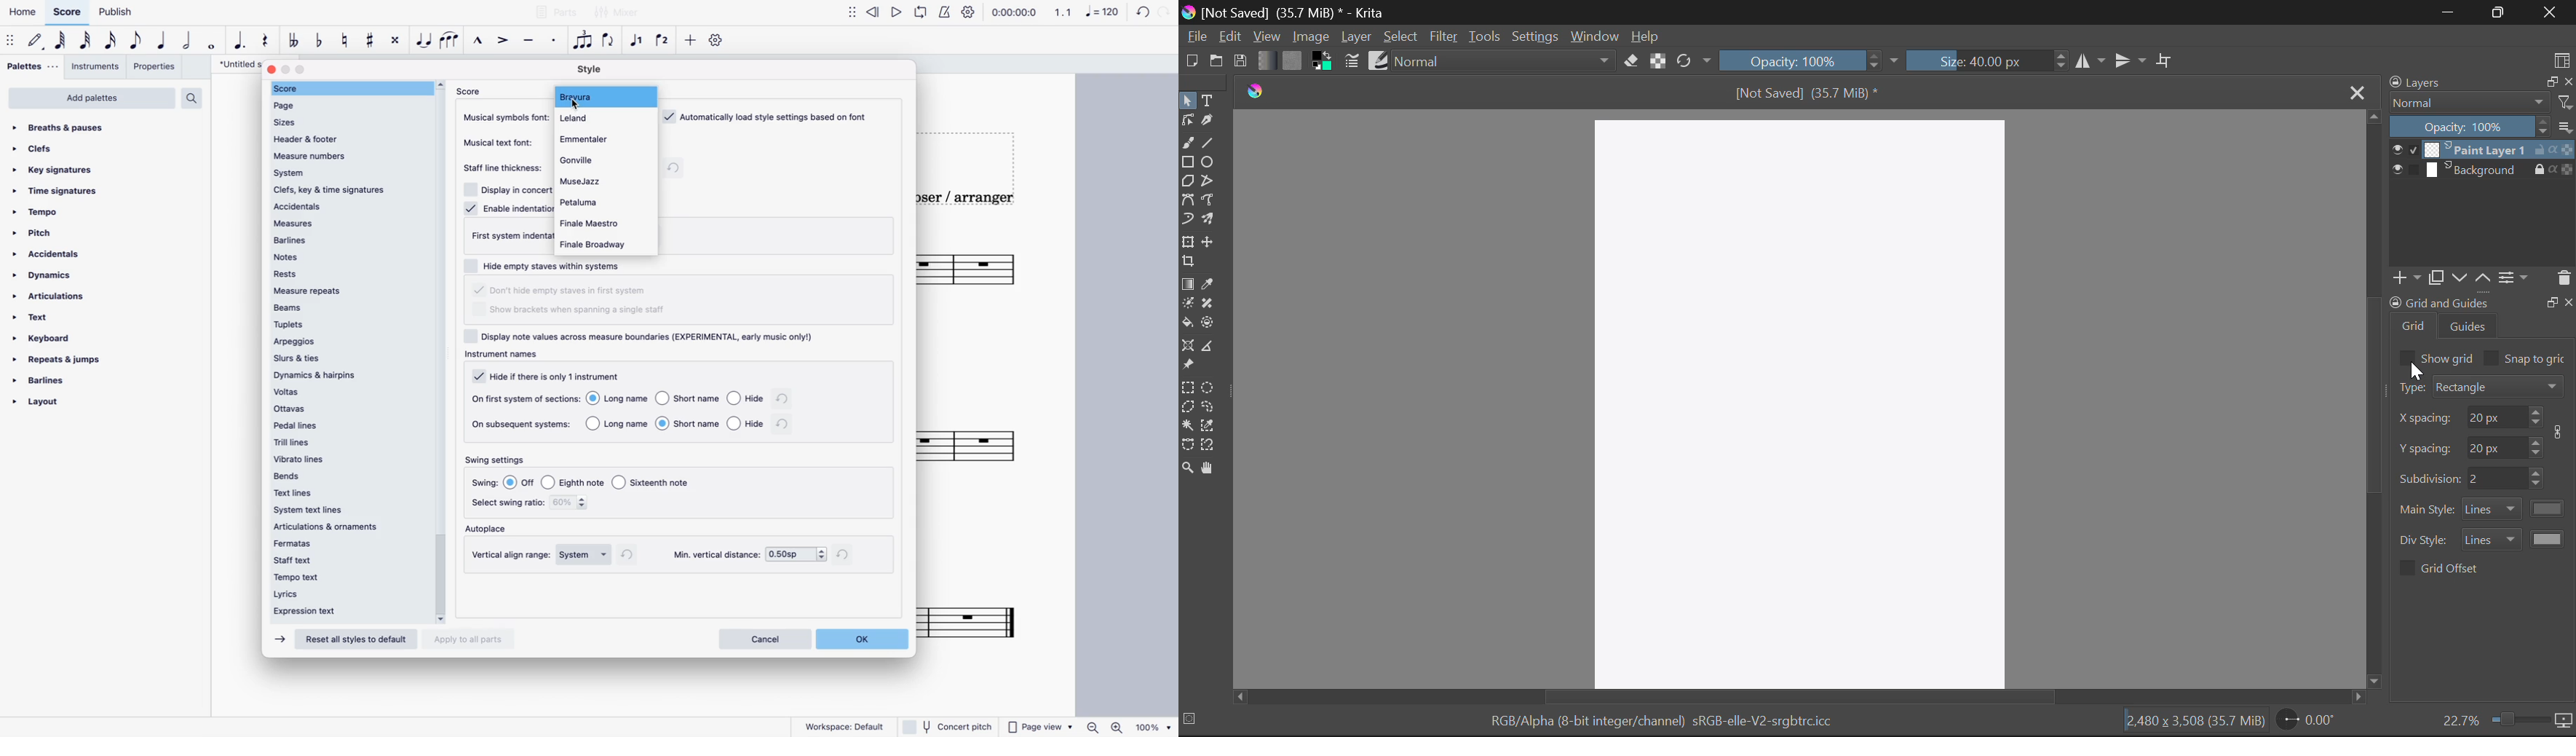 The image size is (2576, 756). Describe the element at coordinates (603, 159) in the screenshot. I see `gonville` at that location.